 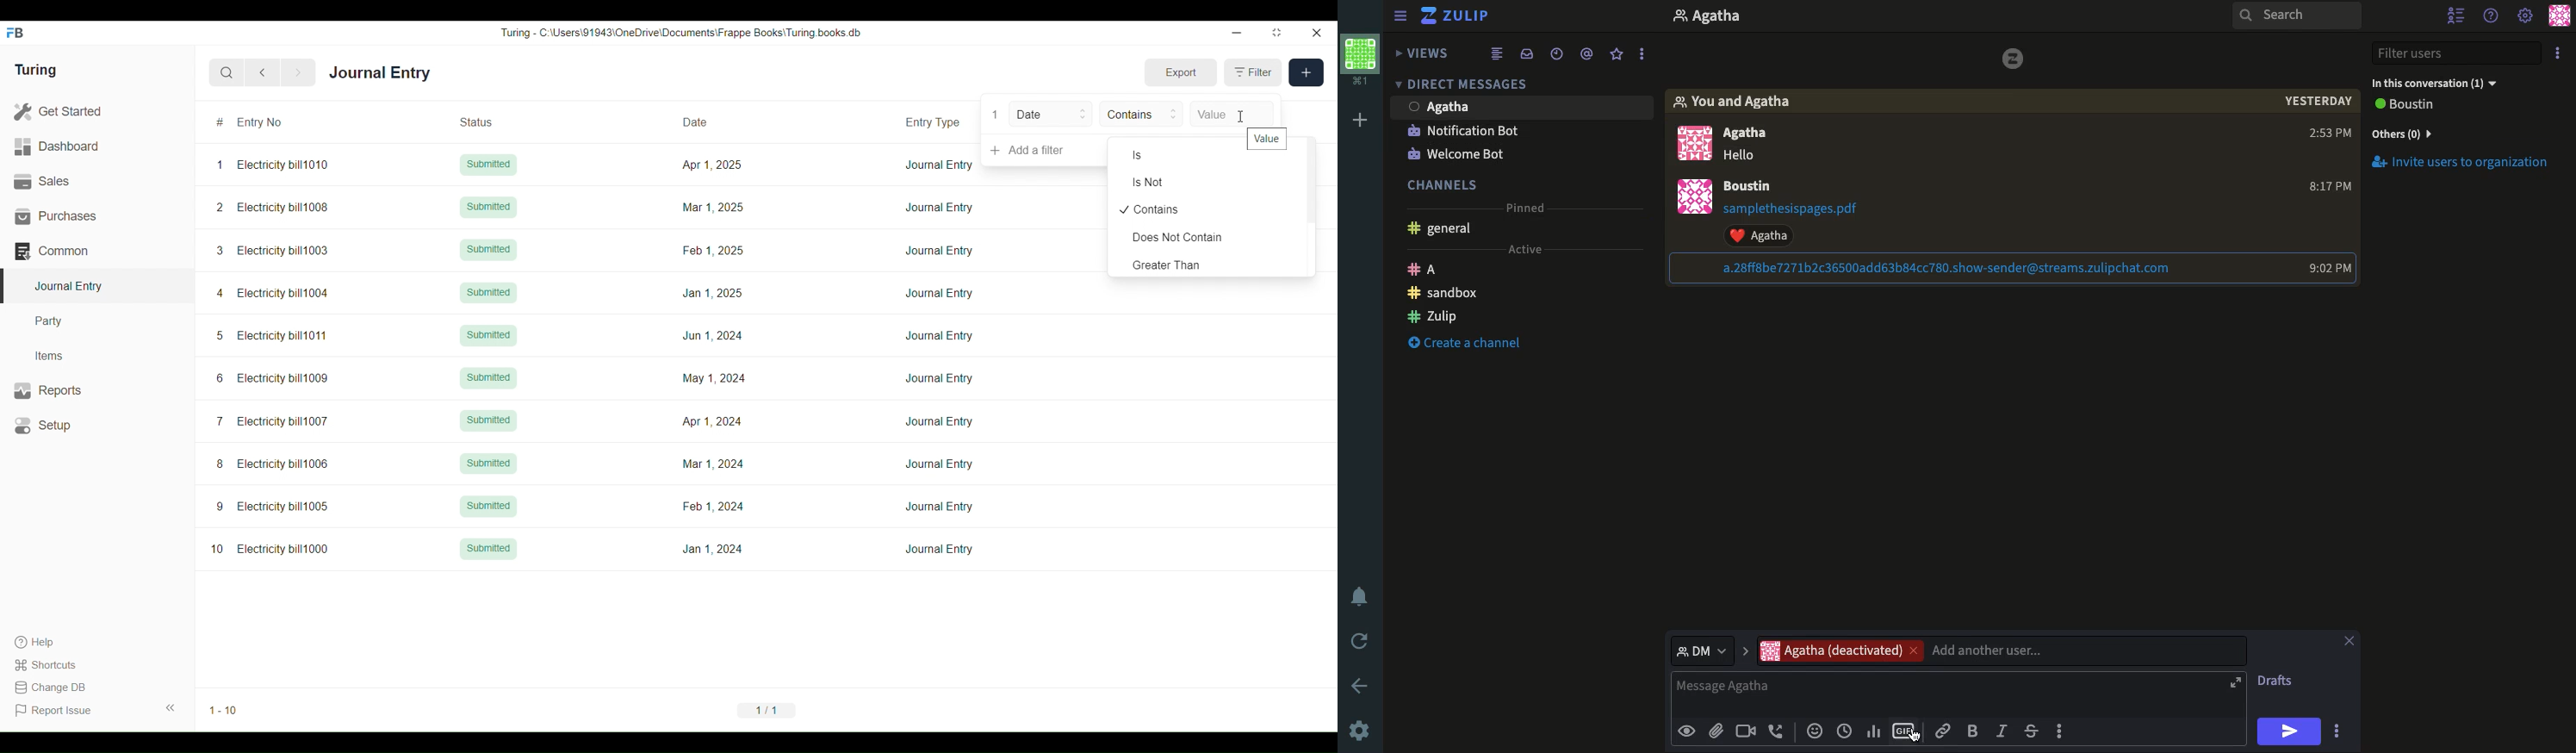 I want to click on thread, so click(x=1590, y=55).